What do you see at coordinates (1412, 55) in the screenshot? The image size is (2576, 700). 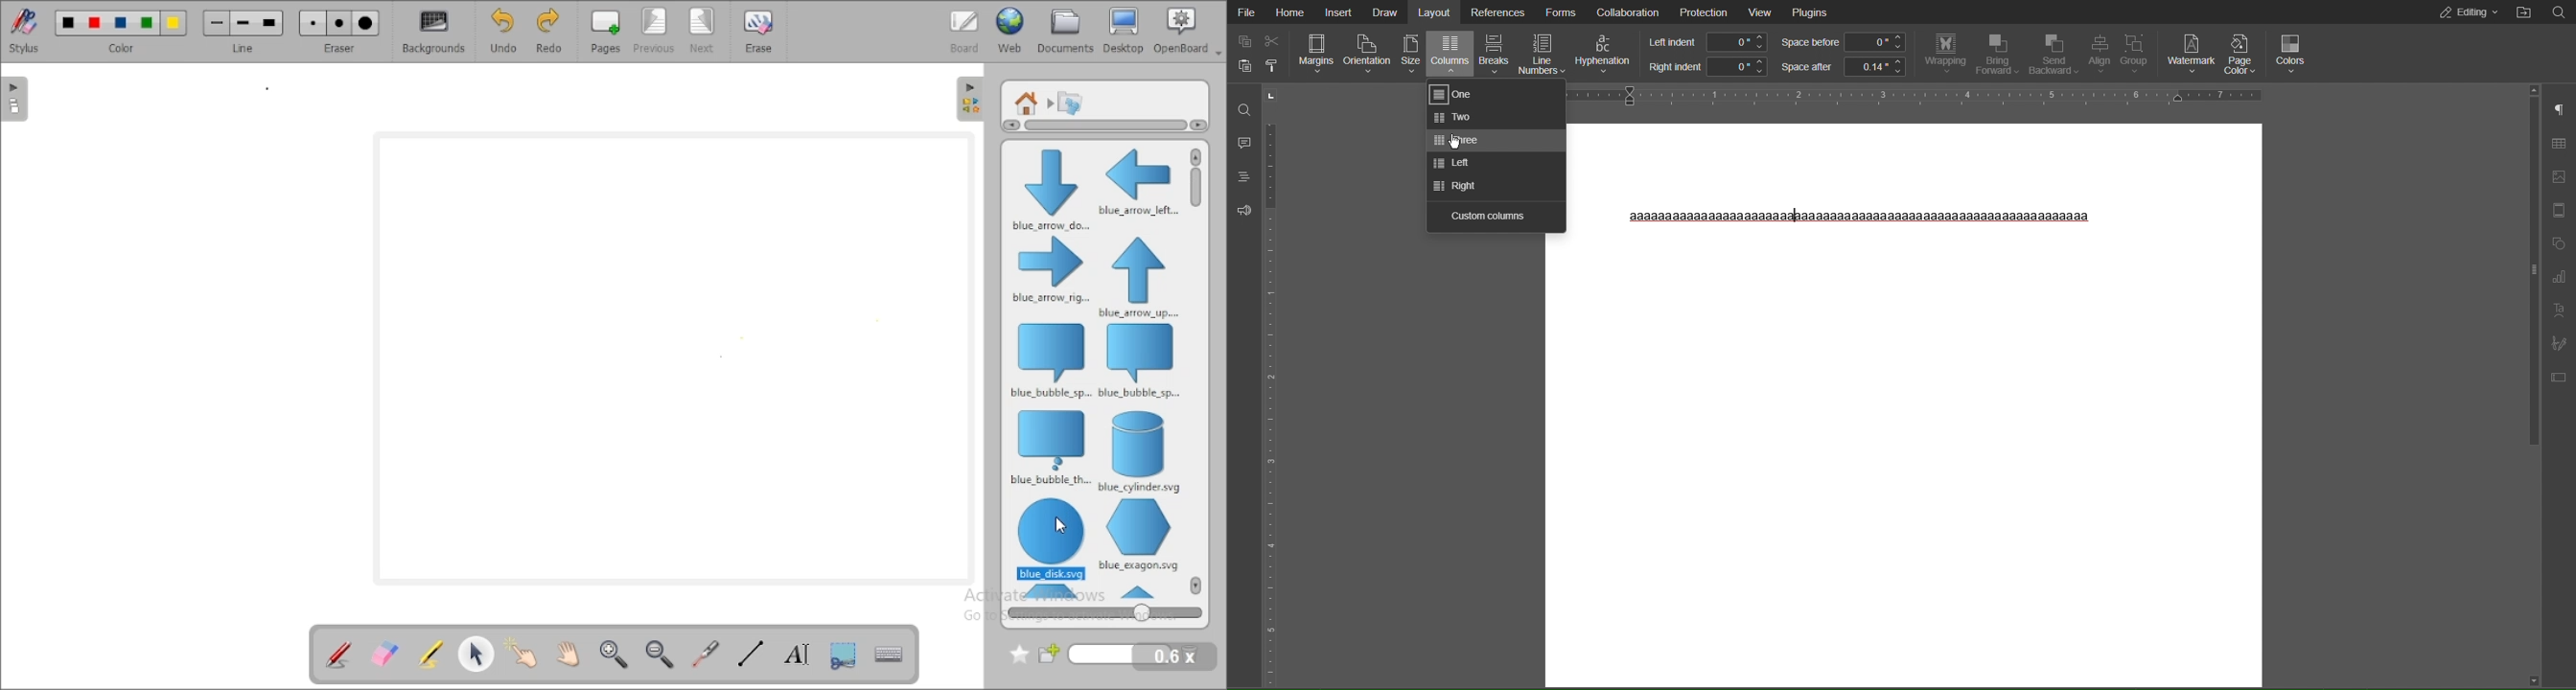 I see `Size` at bounding box center [1412, 55].